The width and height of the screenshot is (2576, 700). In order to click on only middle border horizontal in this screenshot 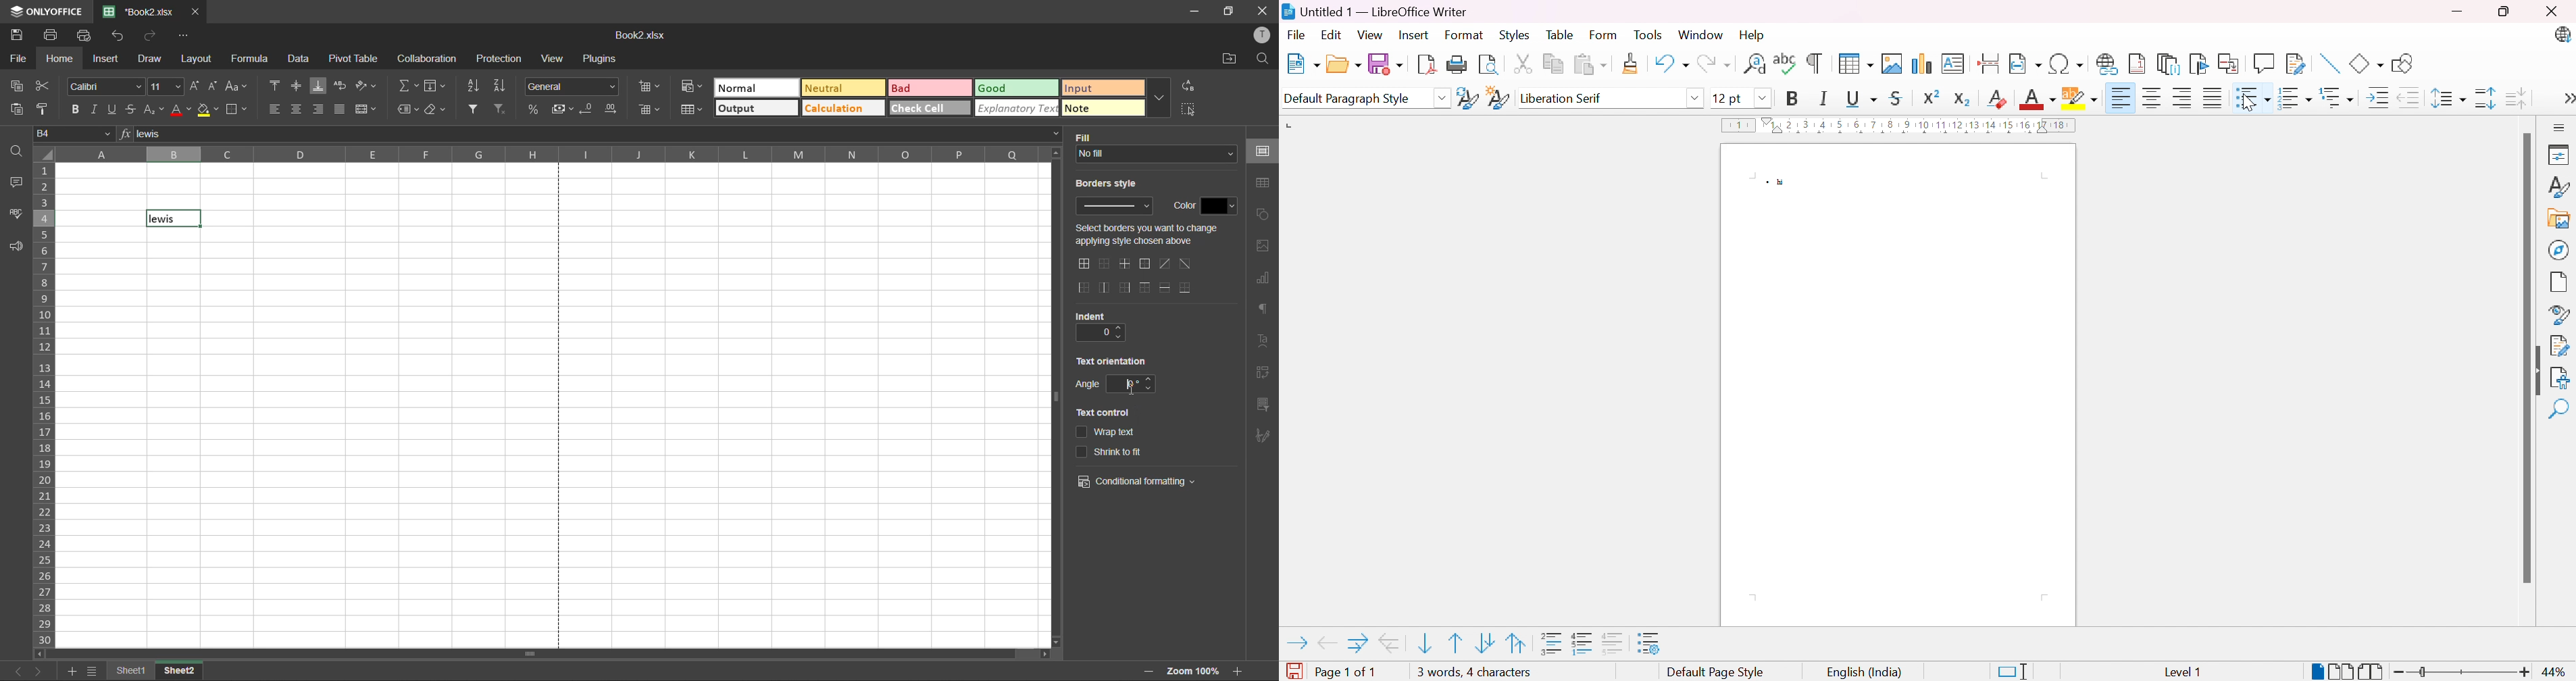, I will do `click(1123, 264)`.